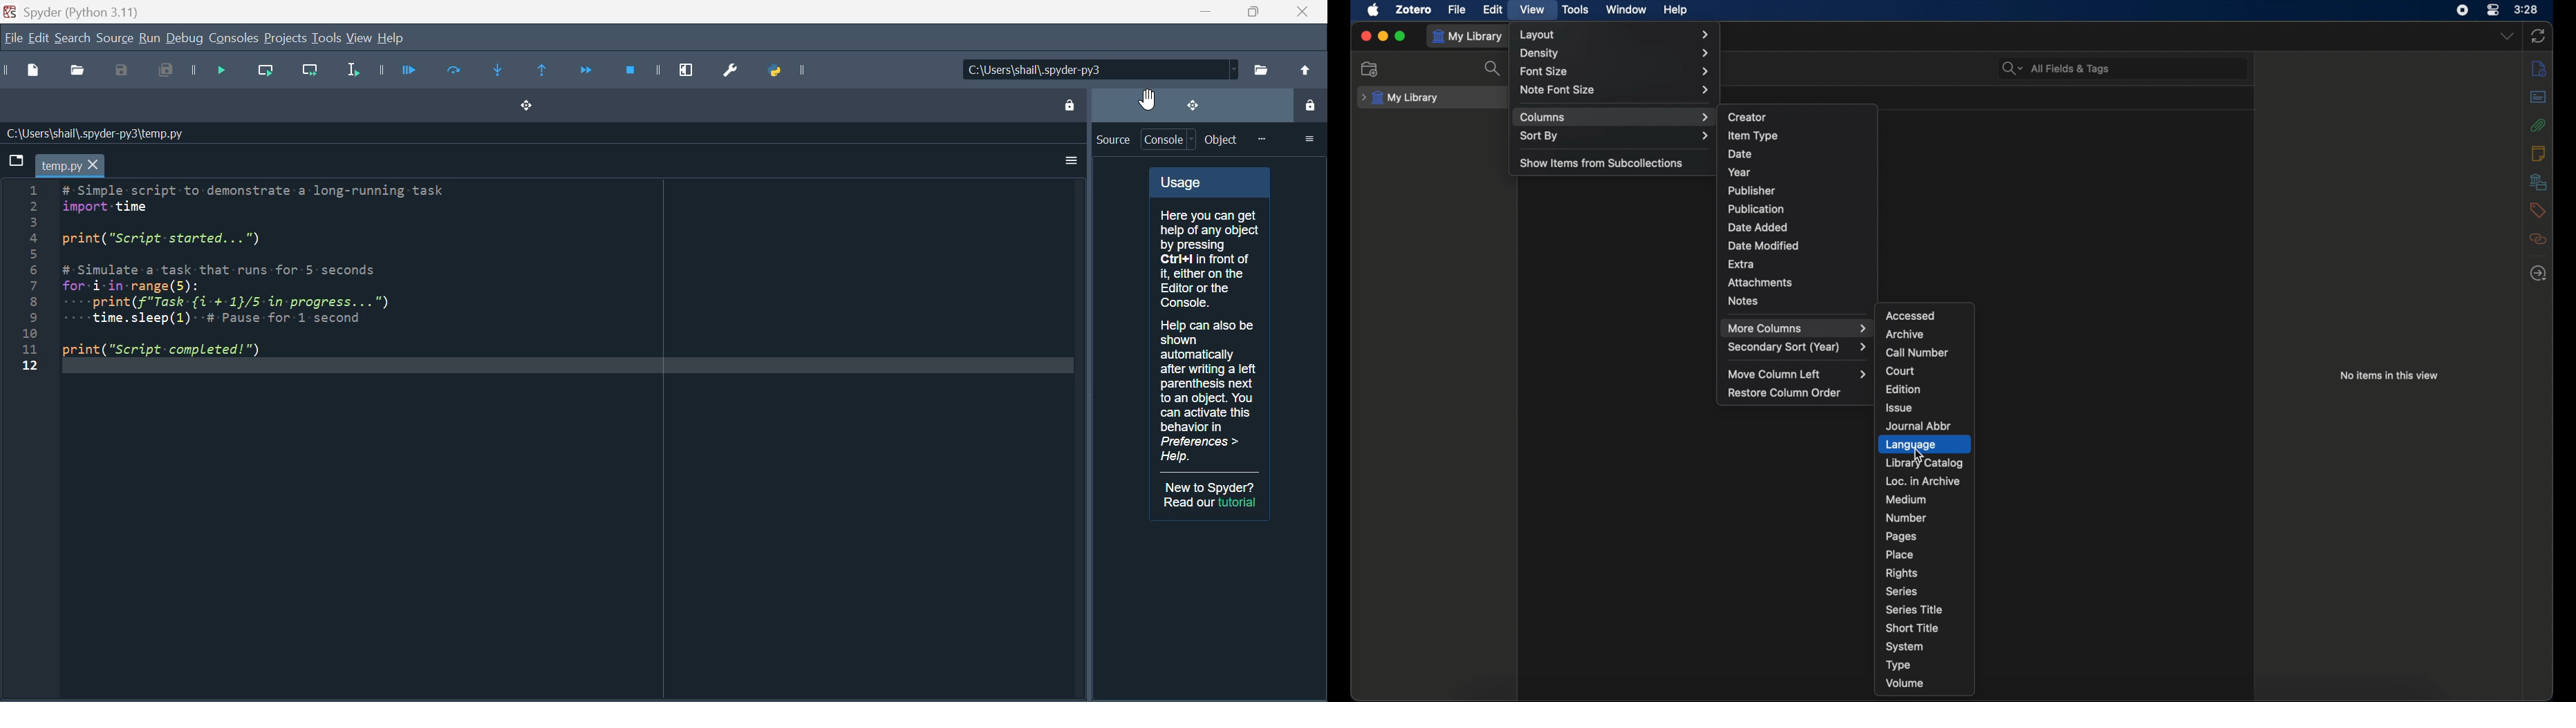  Describe the element at coordinates (408, 70) in the screenshot. I see `Run file` at that location.